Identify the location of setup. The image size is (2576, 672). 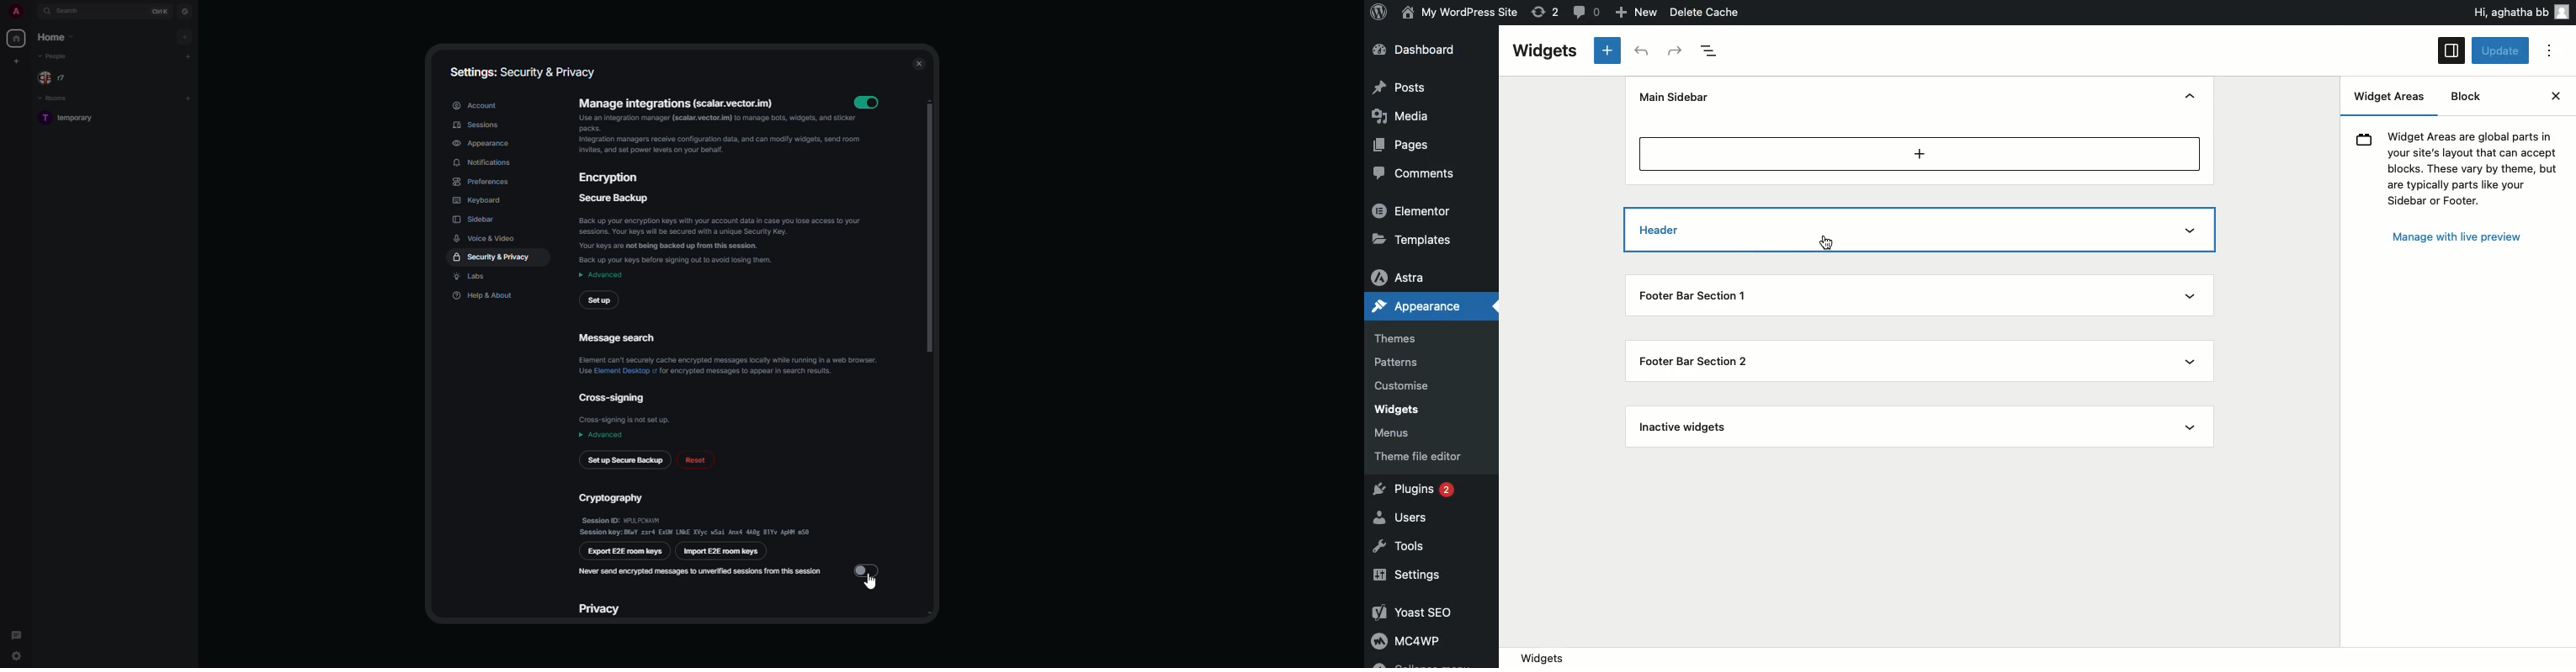
(599, 299).